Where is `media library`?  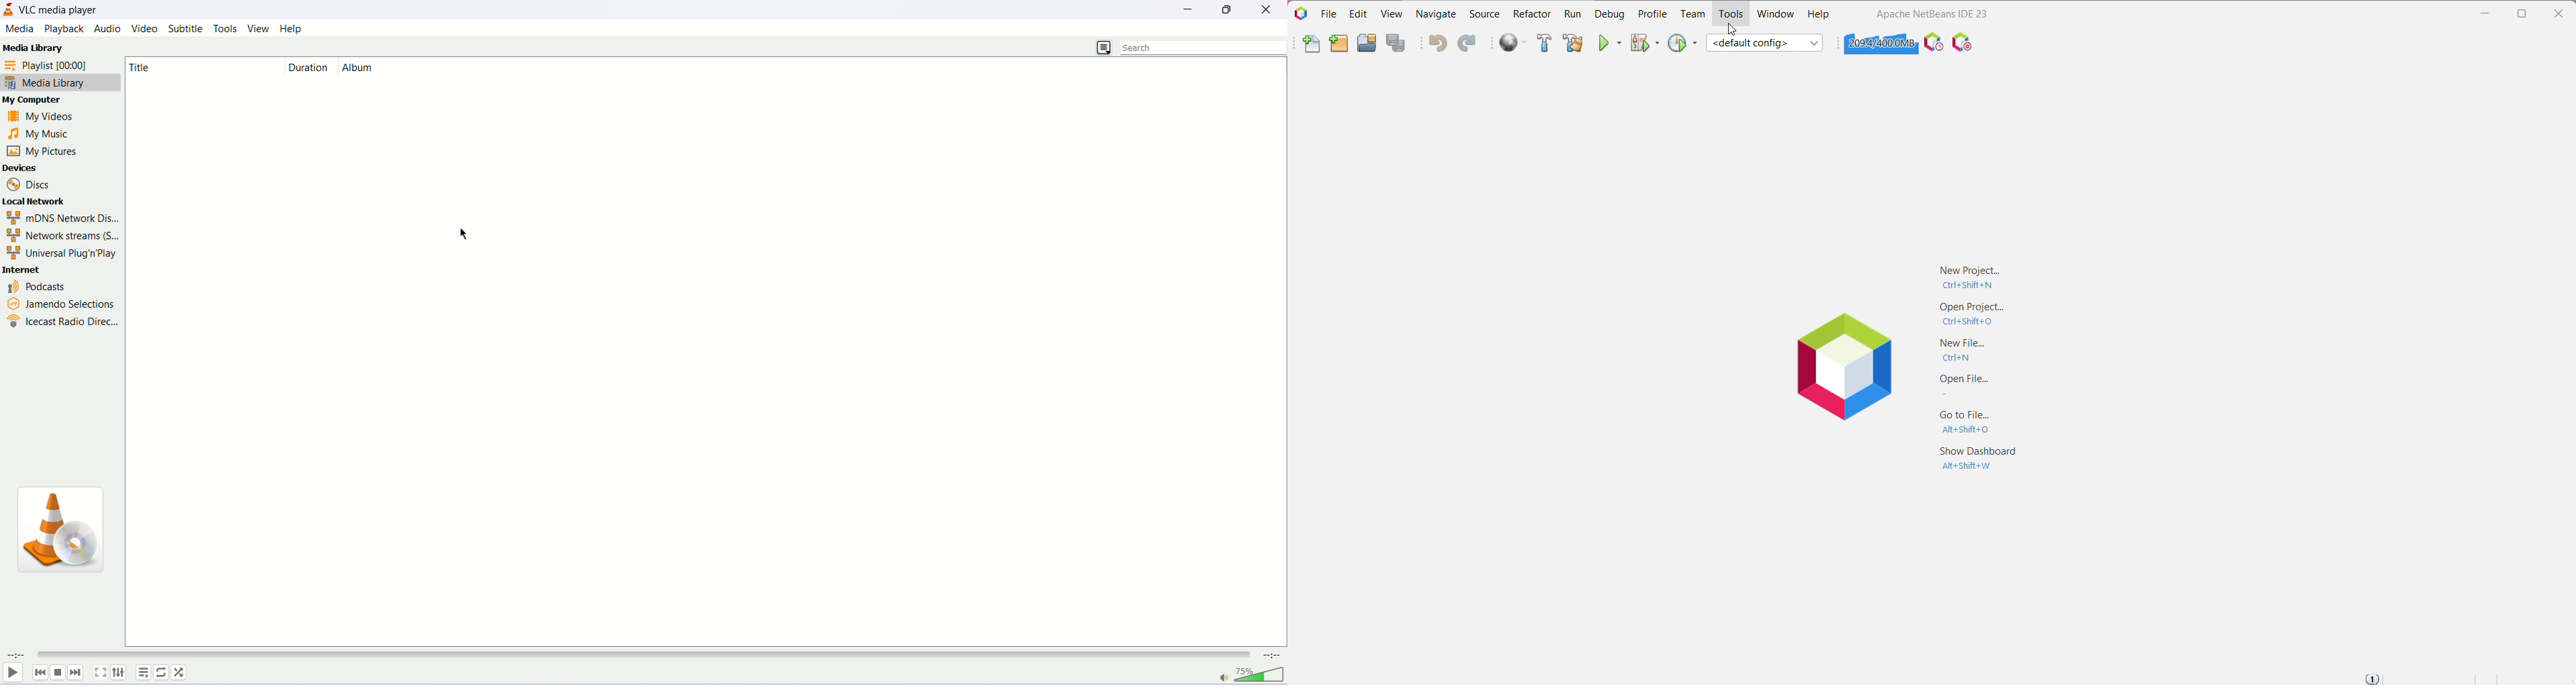 media library is located at coordinates (61, 83).